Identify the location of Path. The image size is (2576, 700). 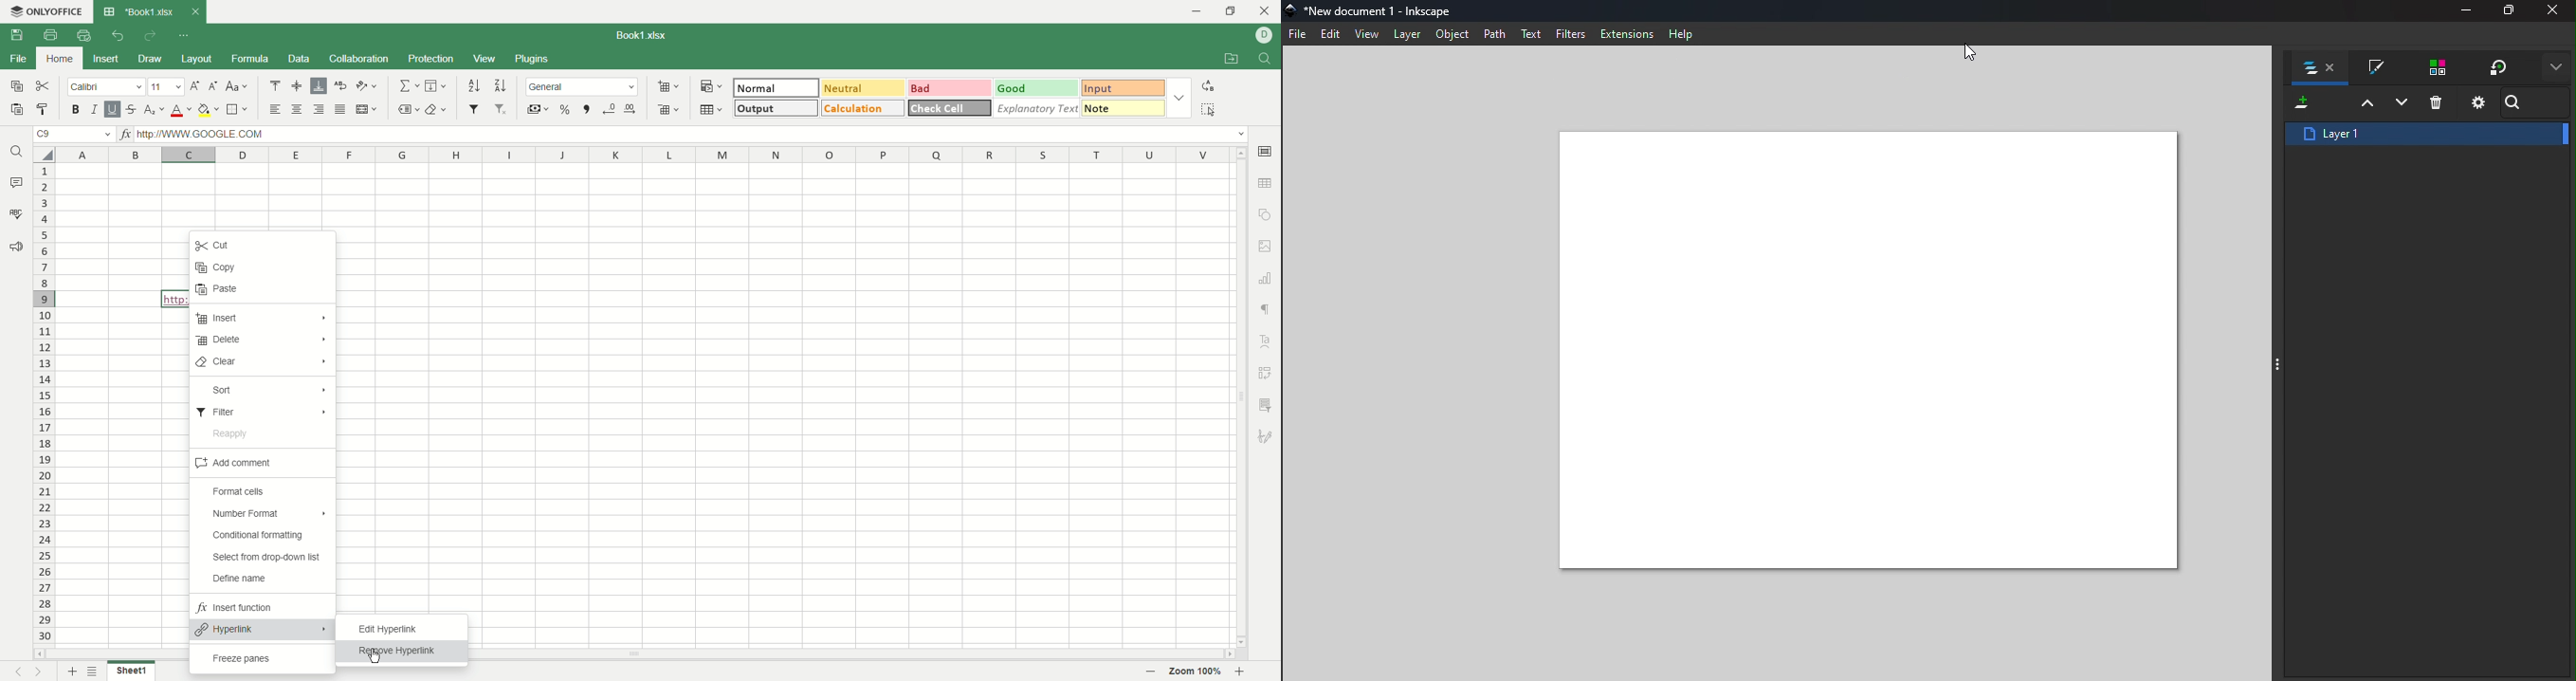
(1492, 33).